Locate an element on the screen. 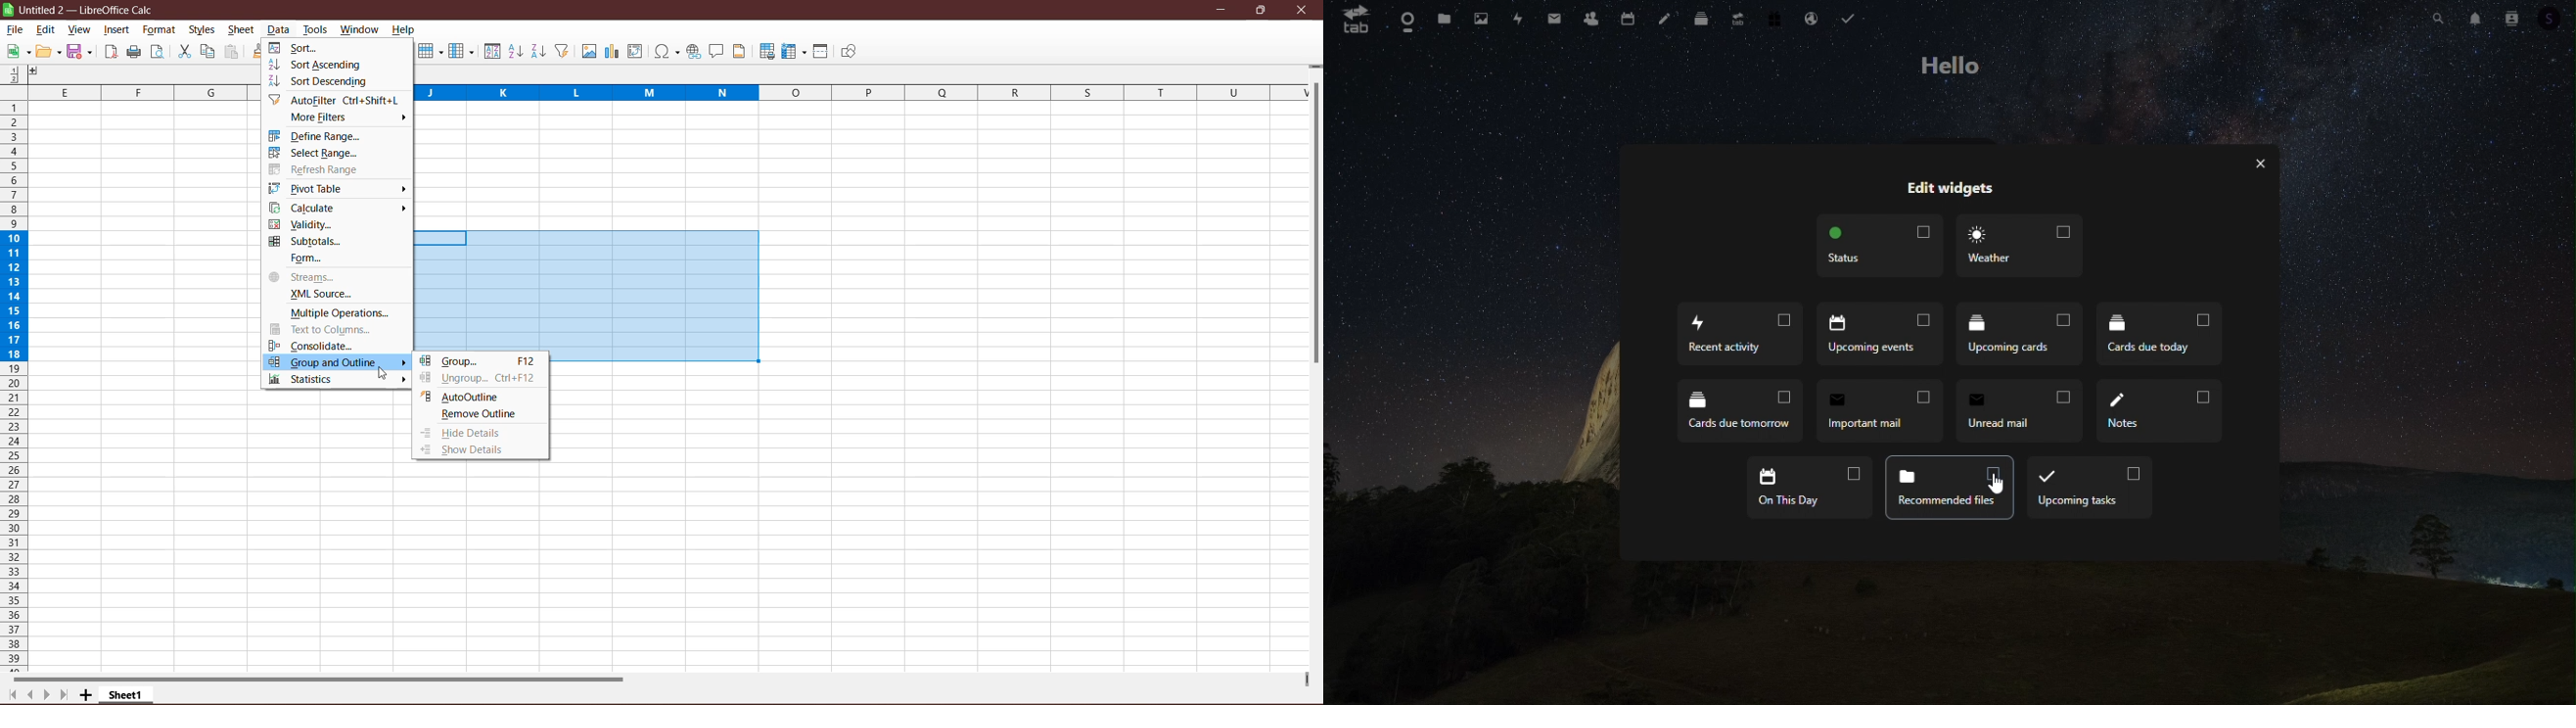 This screenshot has height=728, width=2576. Split Windows is located at coordinates (821, 51).